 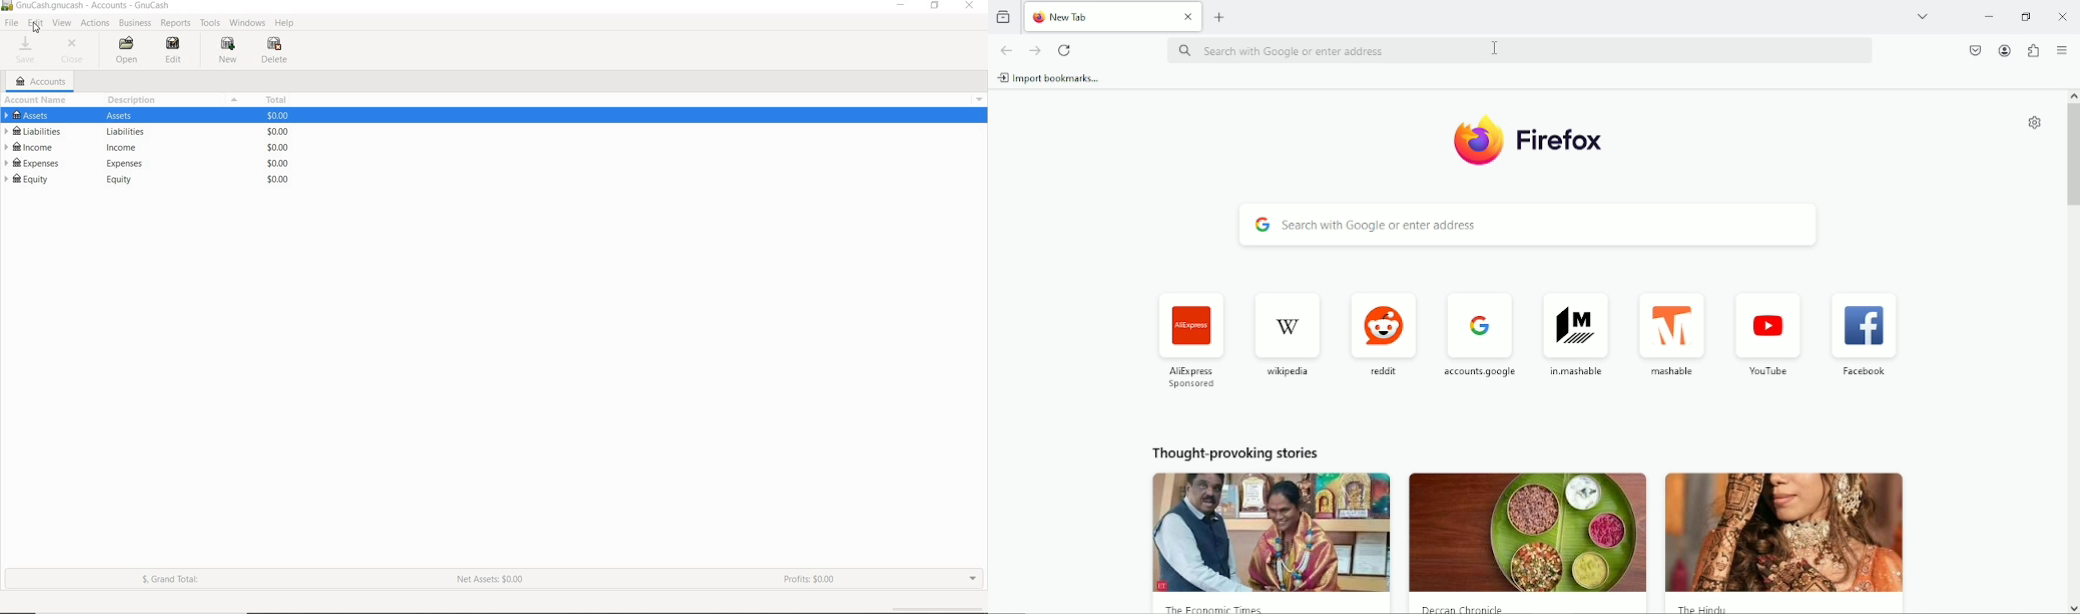 I want to click on firefox, so click(x=1571, y=140).